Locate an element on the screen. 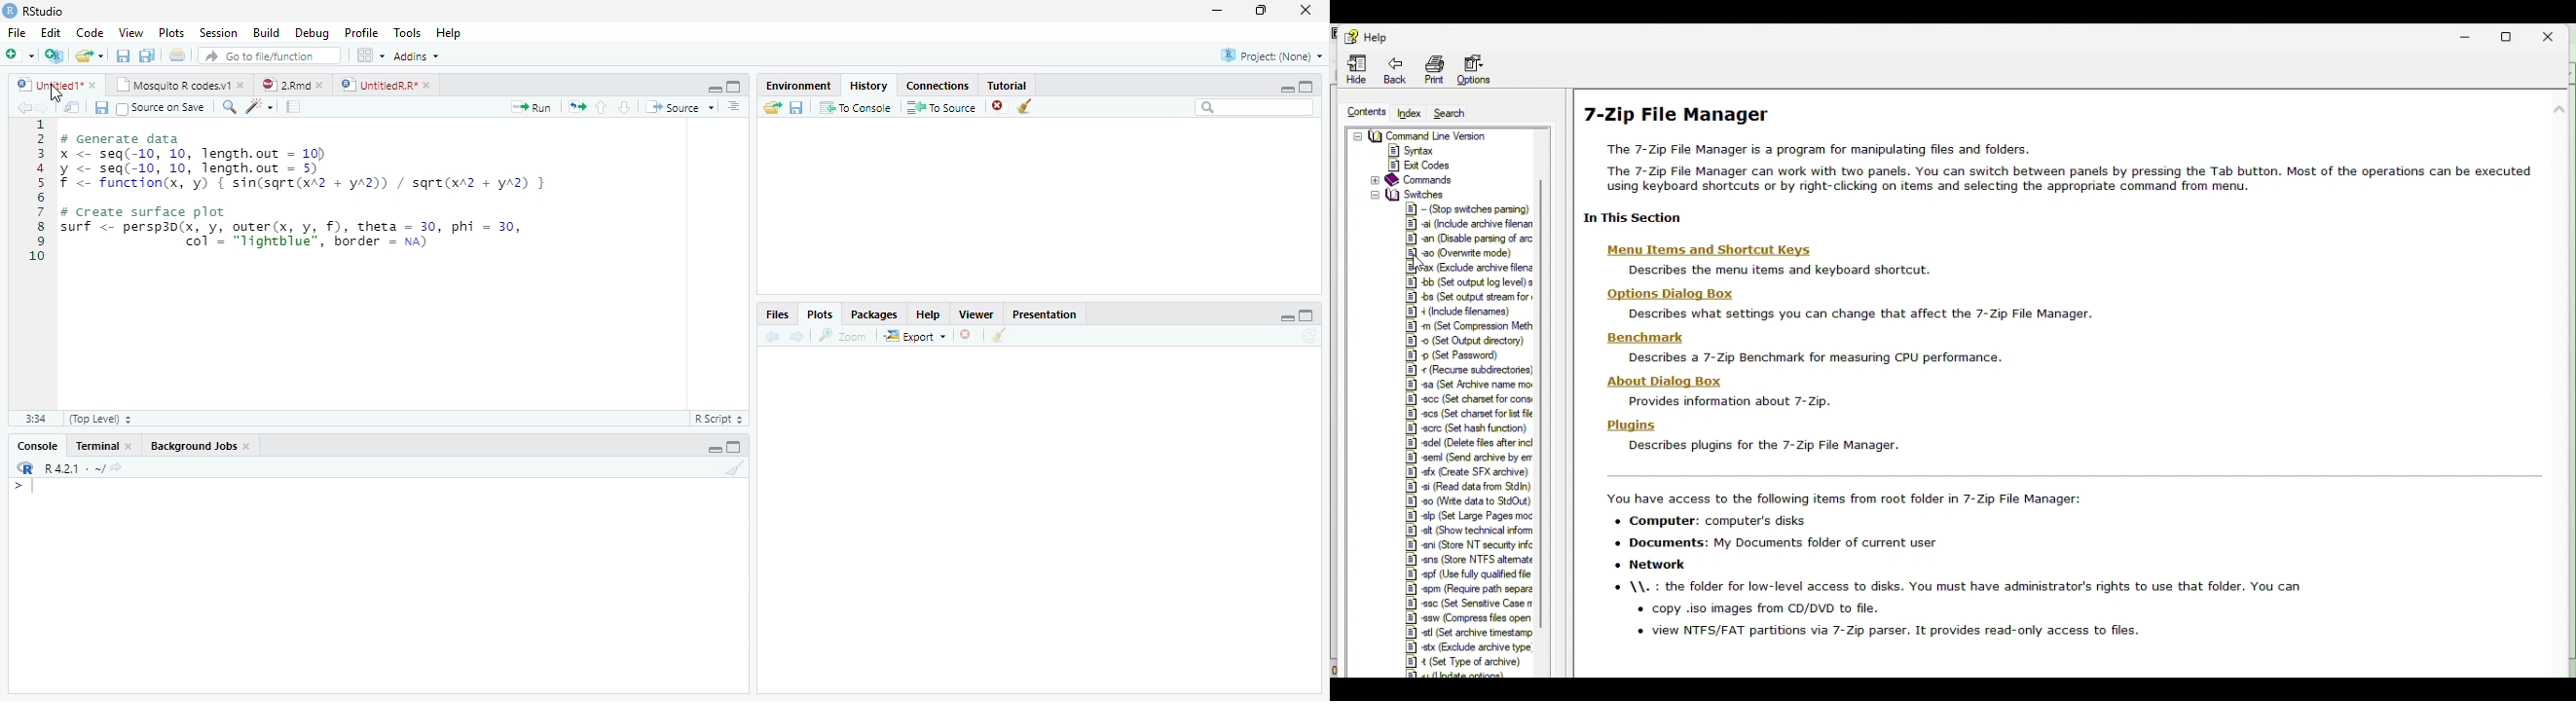 The image size is (2576, 728). Remove current plot is located at coordinates (970, 335).